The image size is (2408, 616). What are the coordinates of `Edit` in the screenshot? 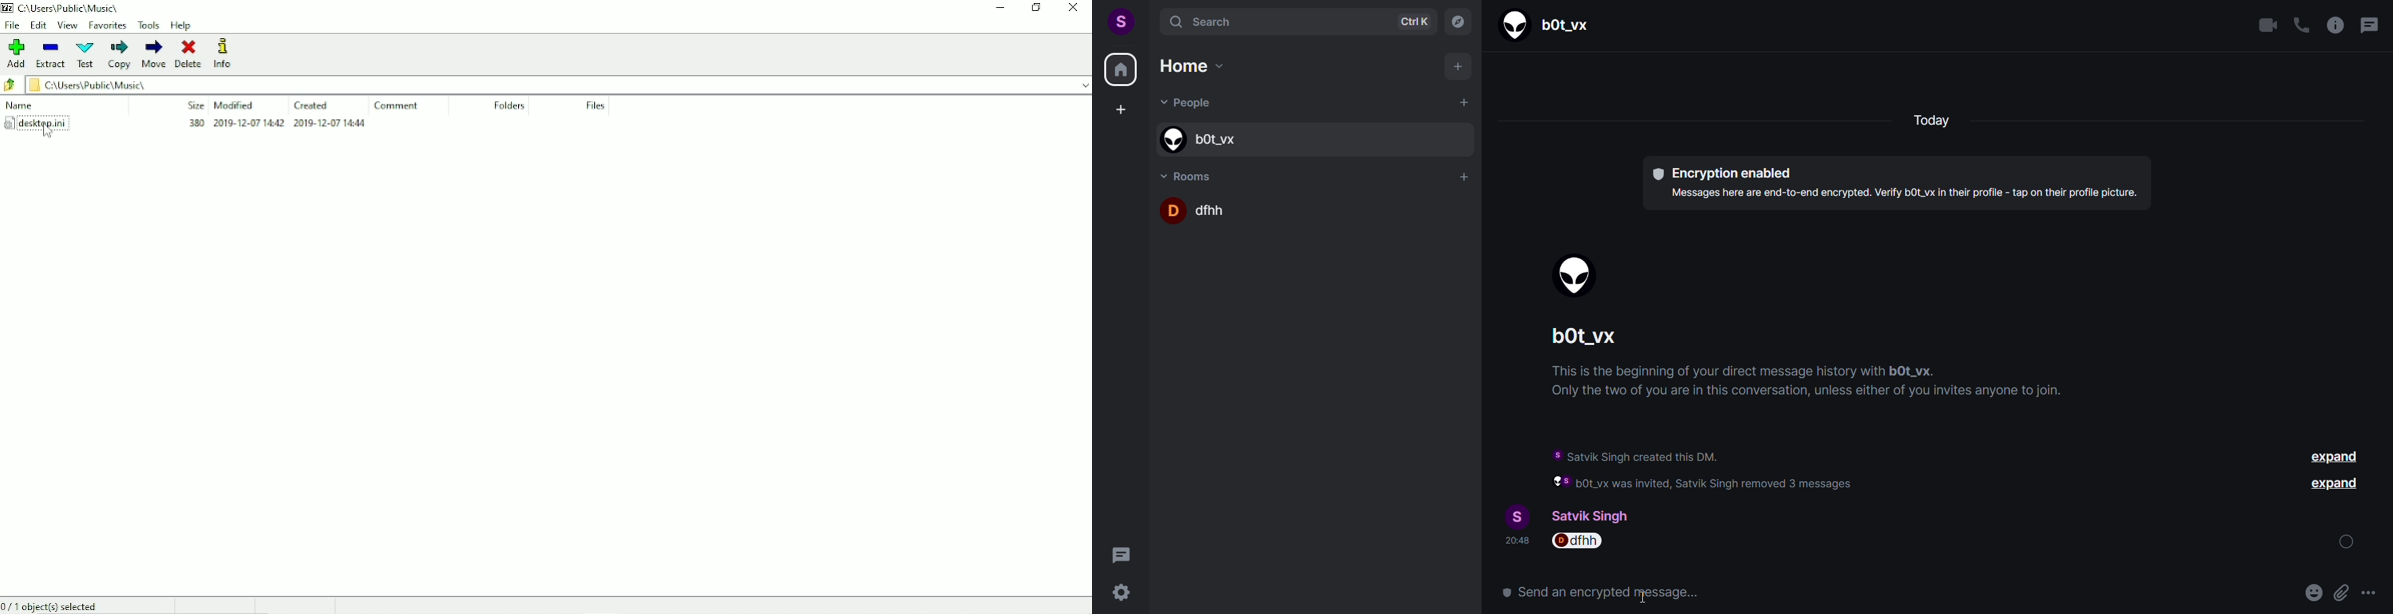 It's located at (39, 25).